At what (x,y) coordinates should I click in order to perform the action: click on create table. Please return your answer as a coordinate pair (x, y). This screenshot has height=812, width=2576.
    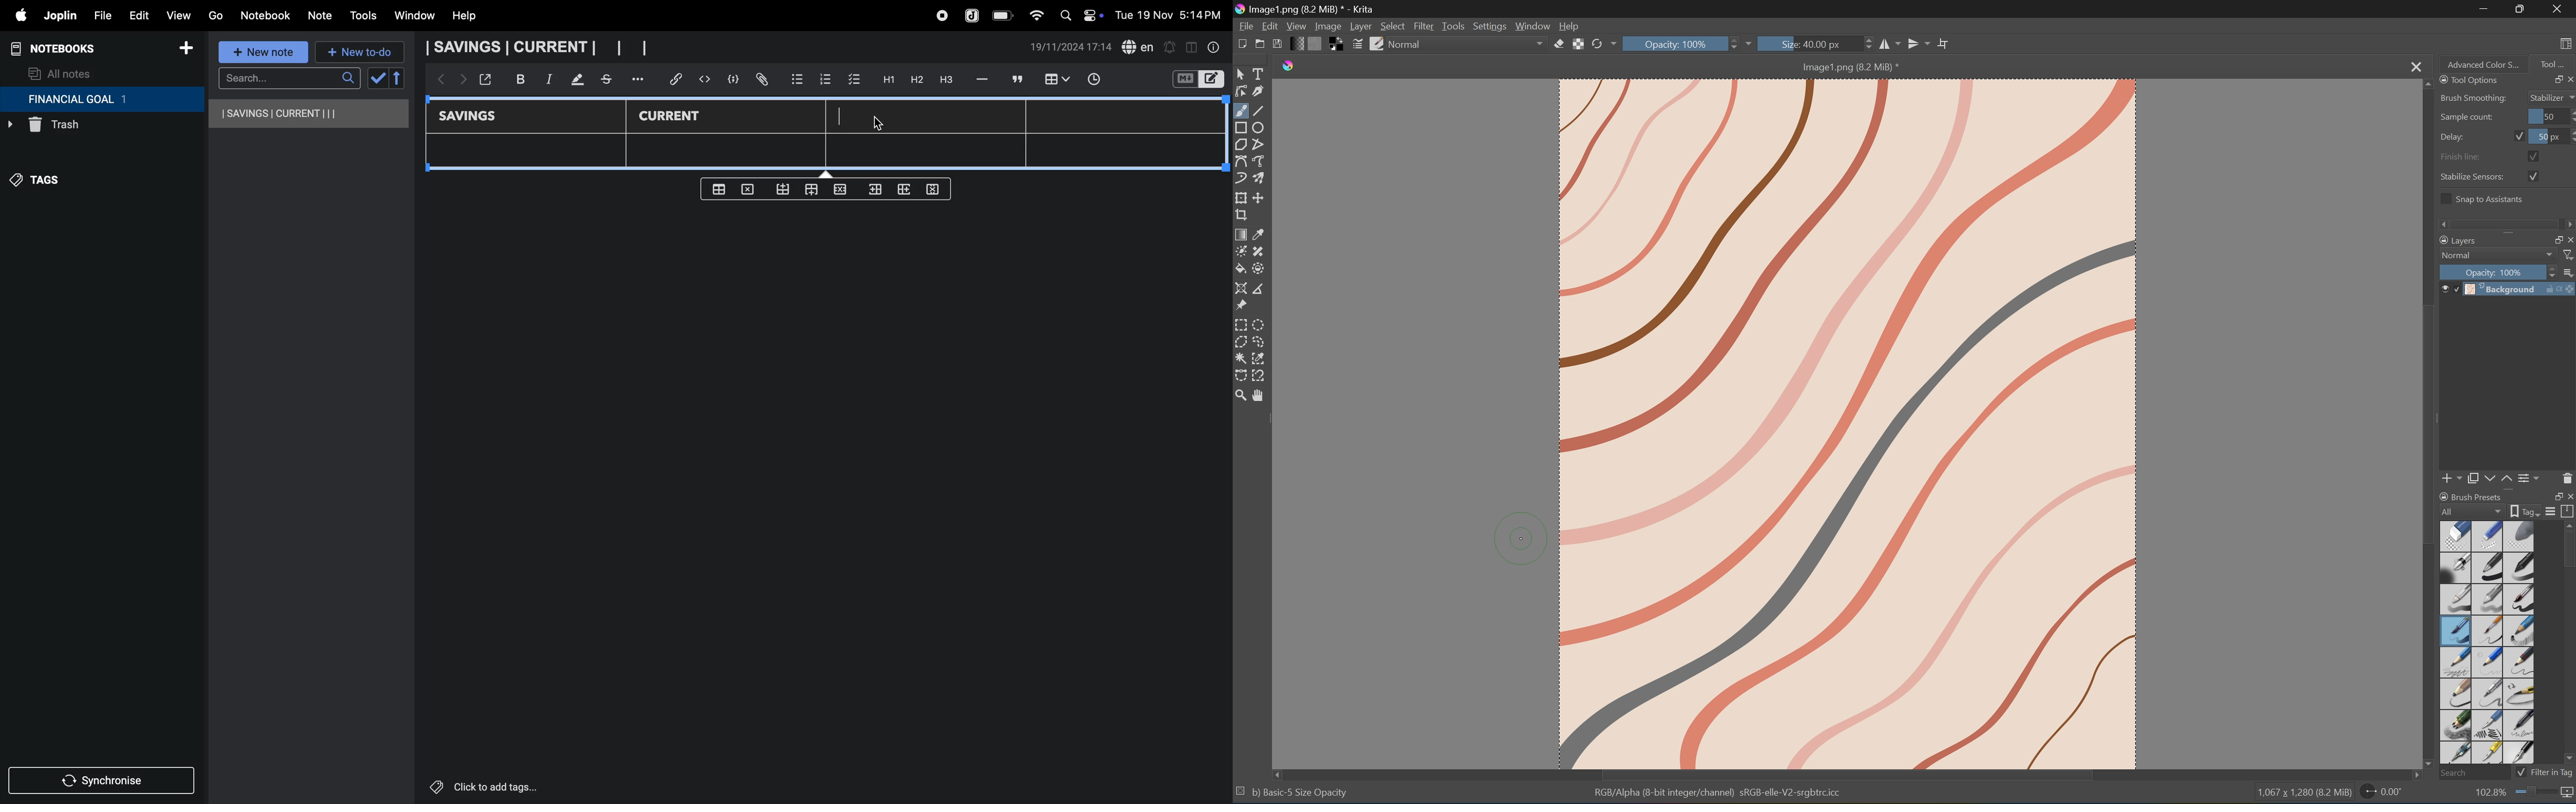
    Looking at the image, I should click on (719, 189).